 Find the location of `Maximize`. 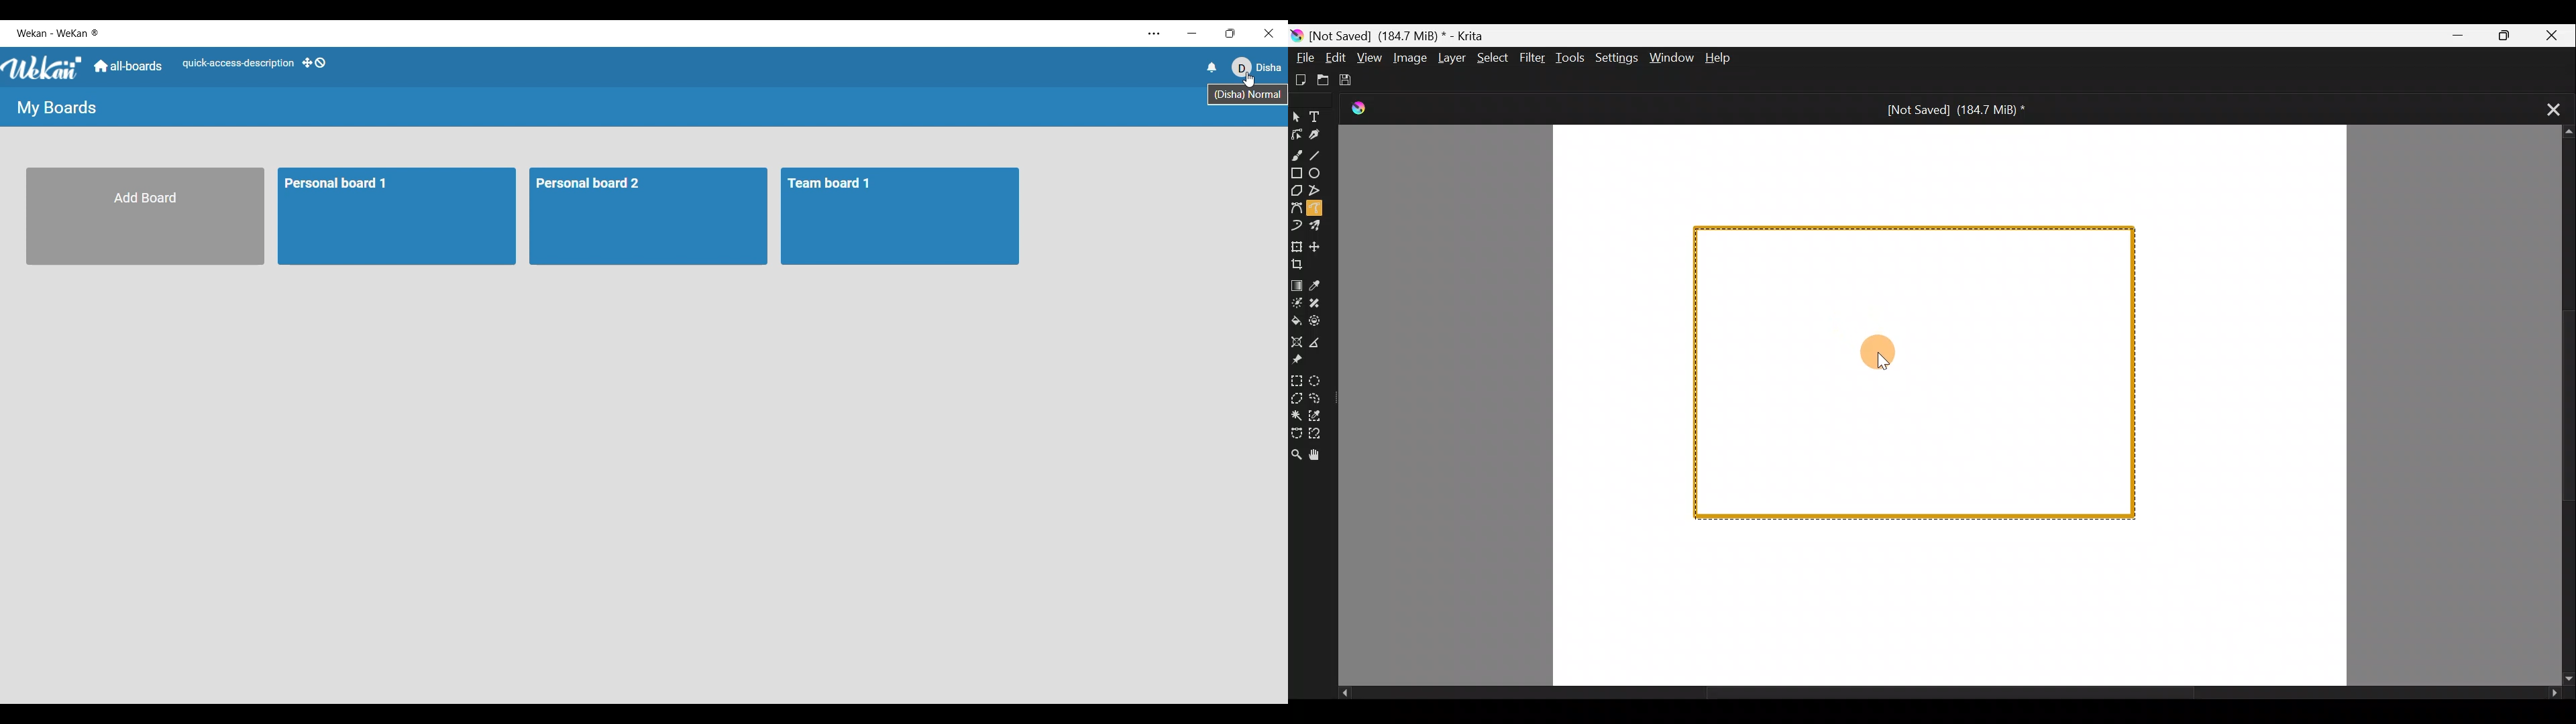

Maximize is located at coordinates (2508, 35).